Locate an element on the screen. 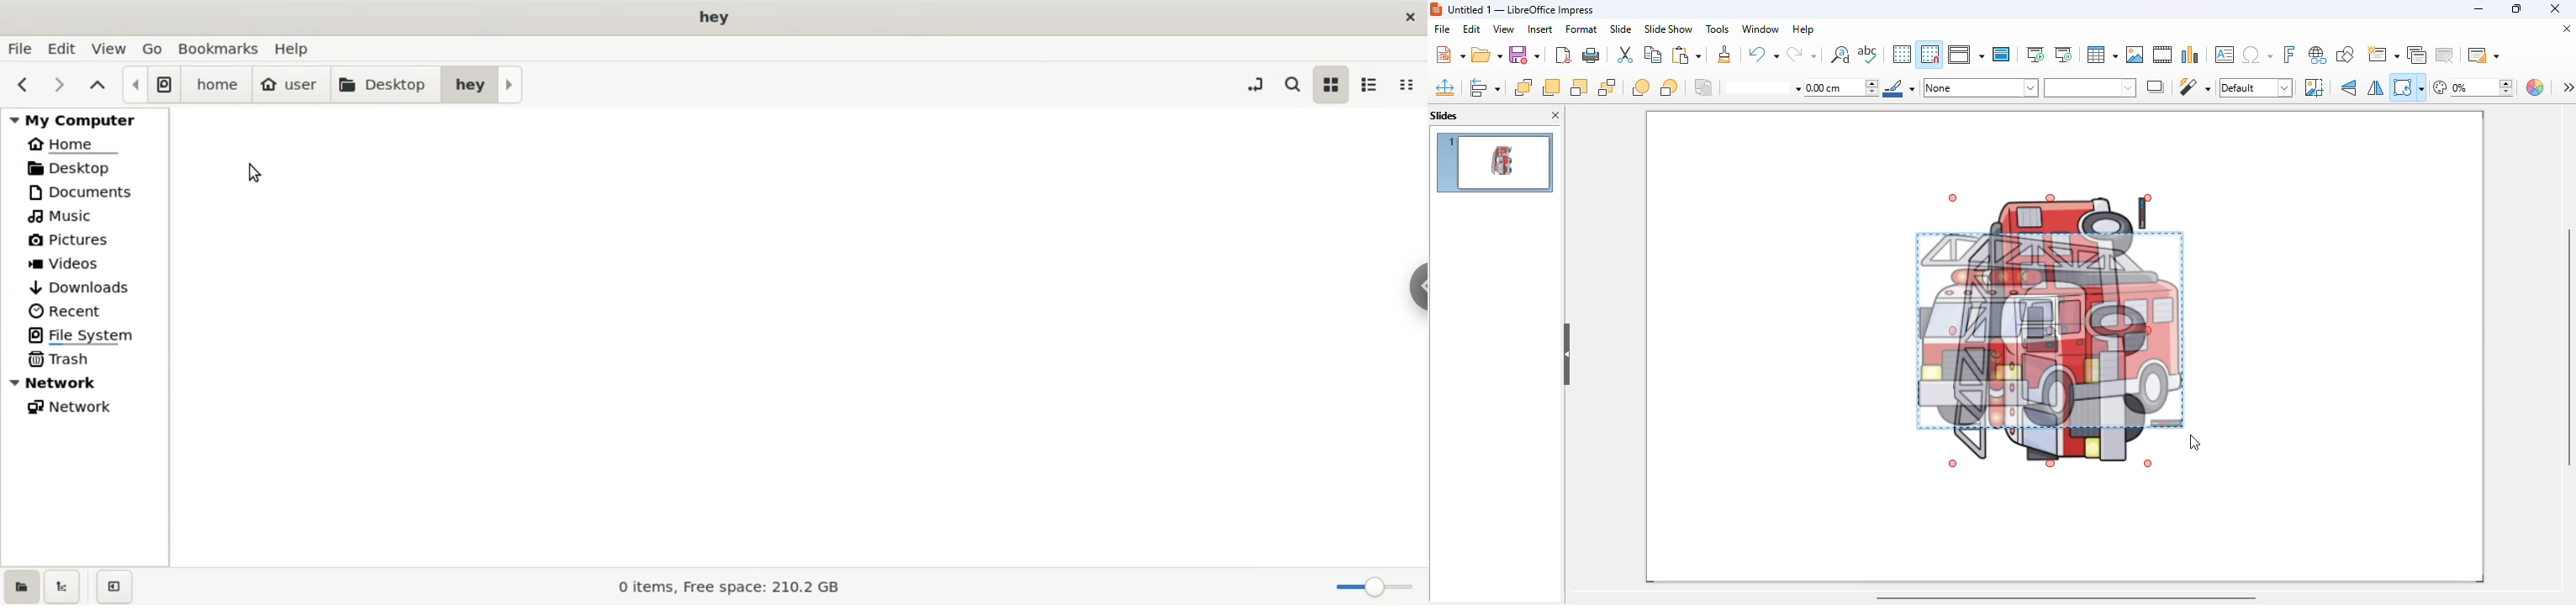 This screenshot has height=616, width=2576. image rotated 90 degrees clockwise is located at coordinates (2049, 330).